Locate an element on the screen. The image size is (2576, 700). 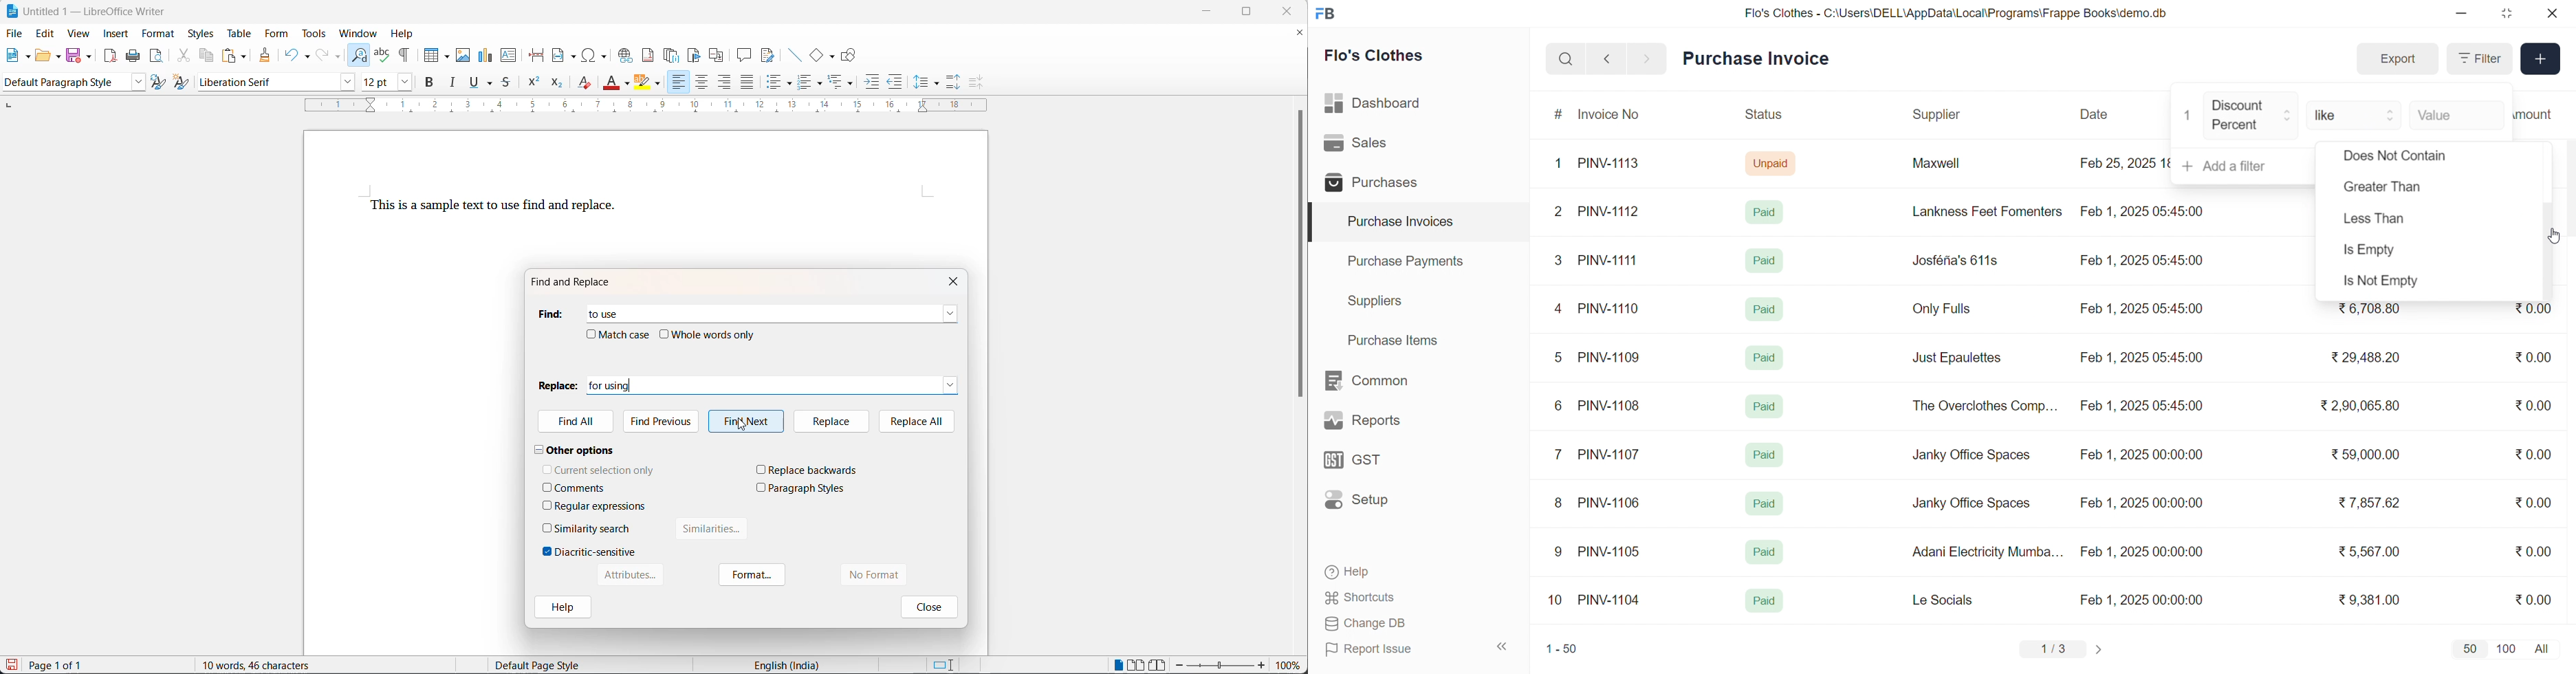
change page is located at coordinates (2101, 649).